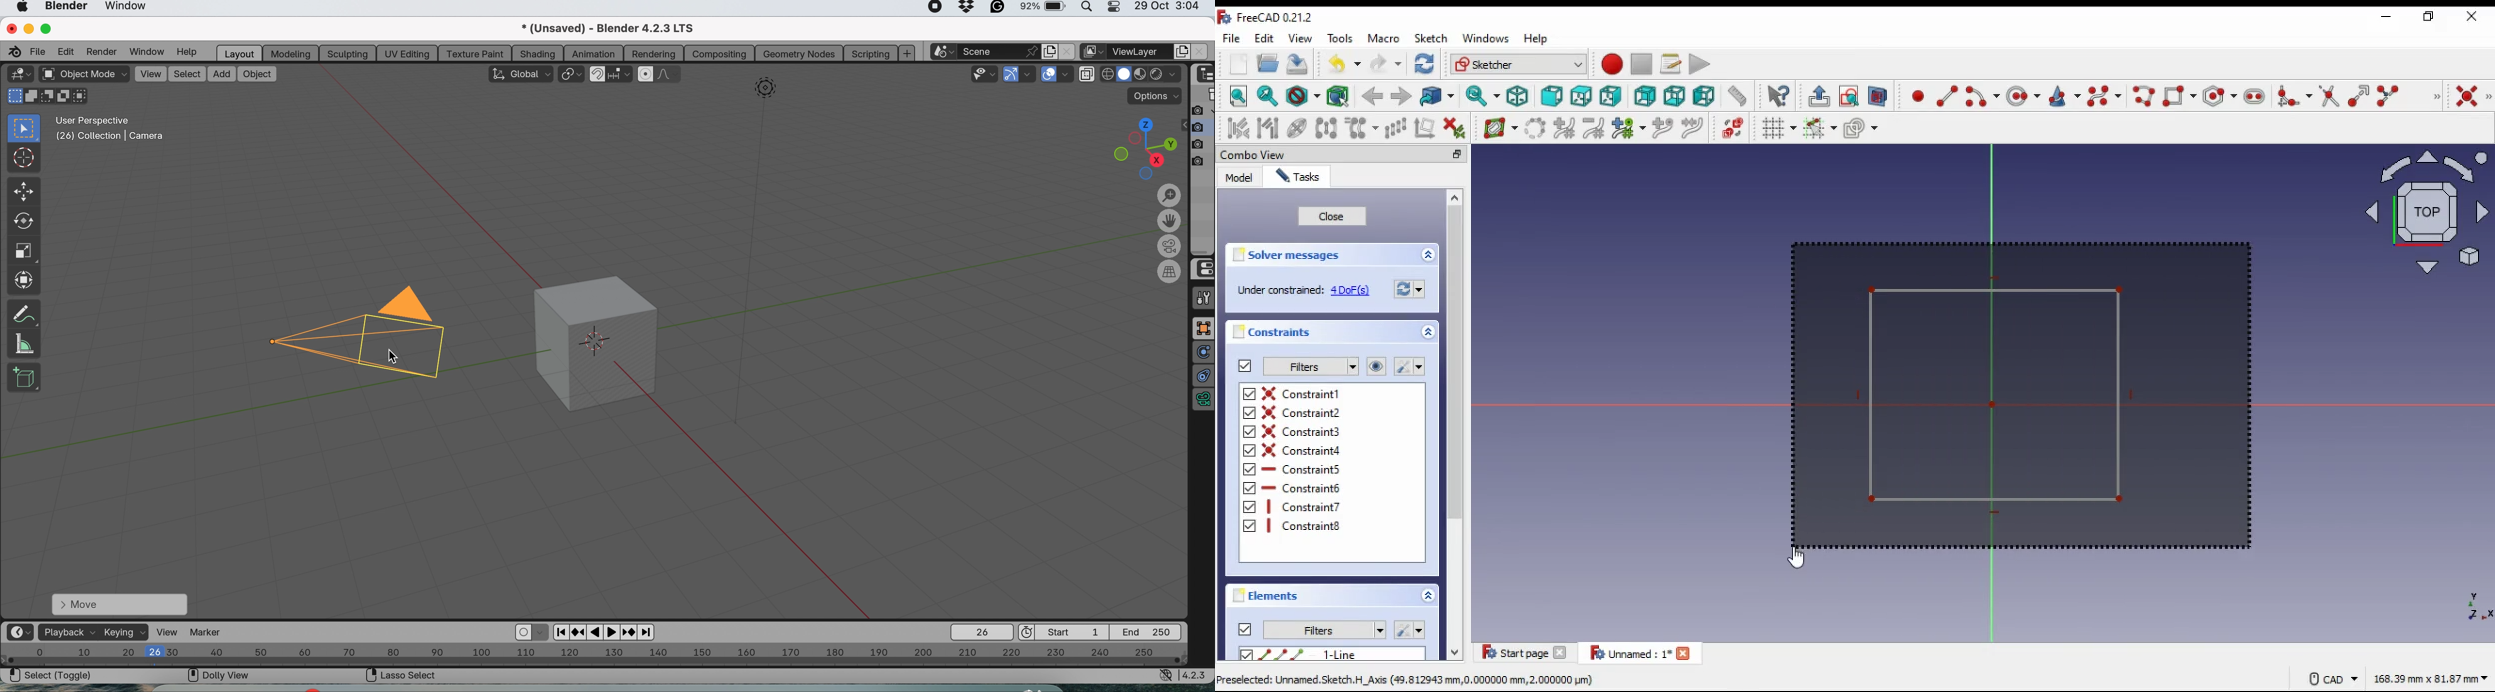 Image resolution: width=2520 pixels, height=700 pixels. Describe the element at coordinates (2473, 16) in the screenshot. I see `close windp` at that location.